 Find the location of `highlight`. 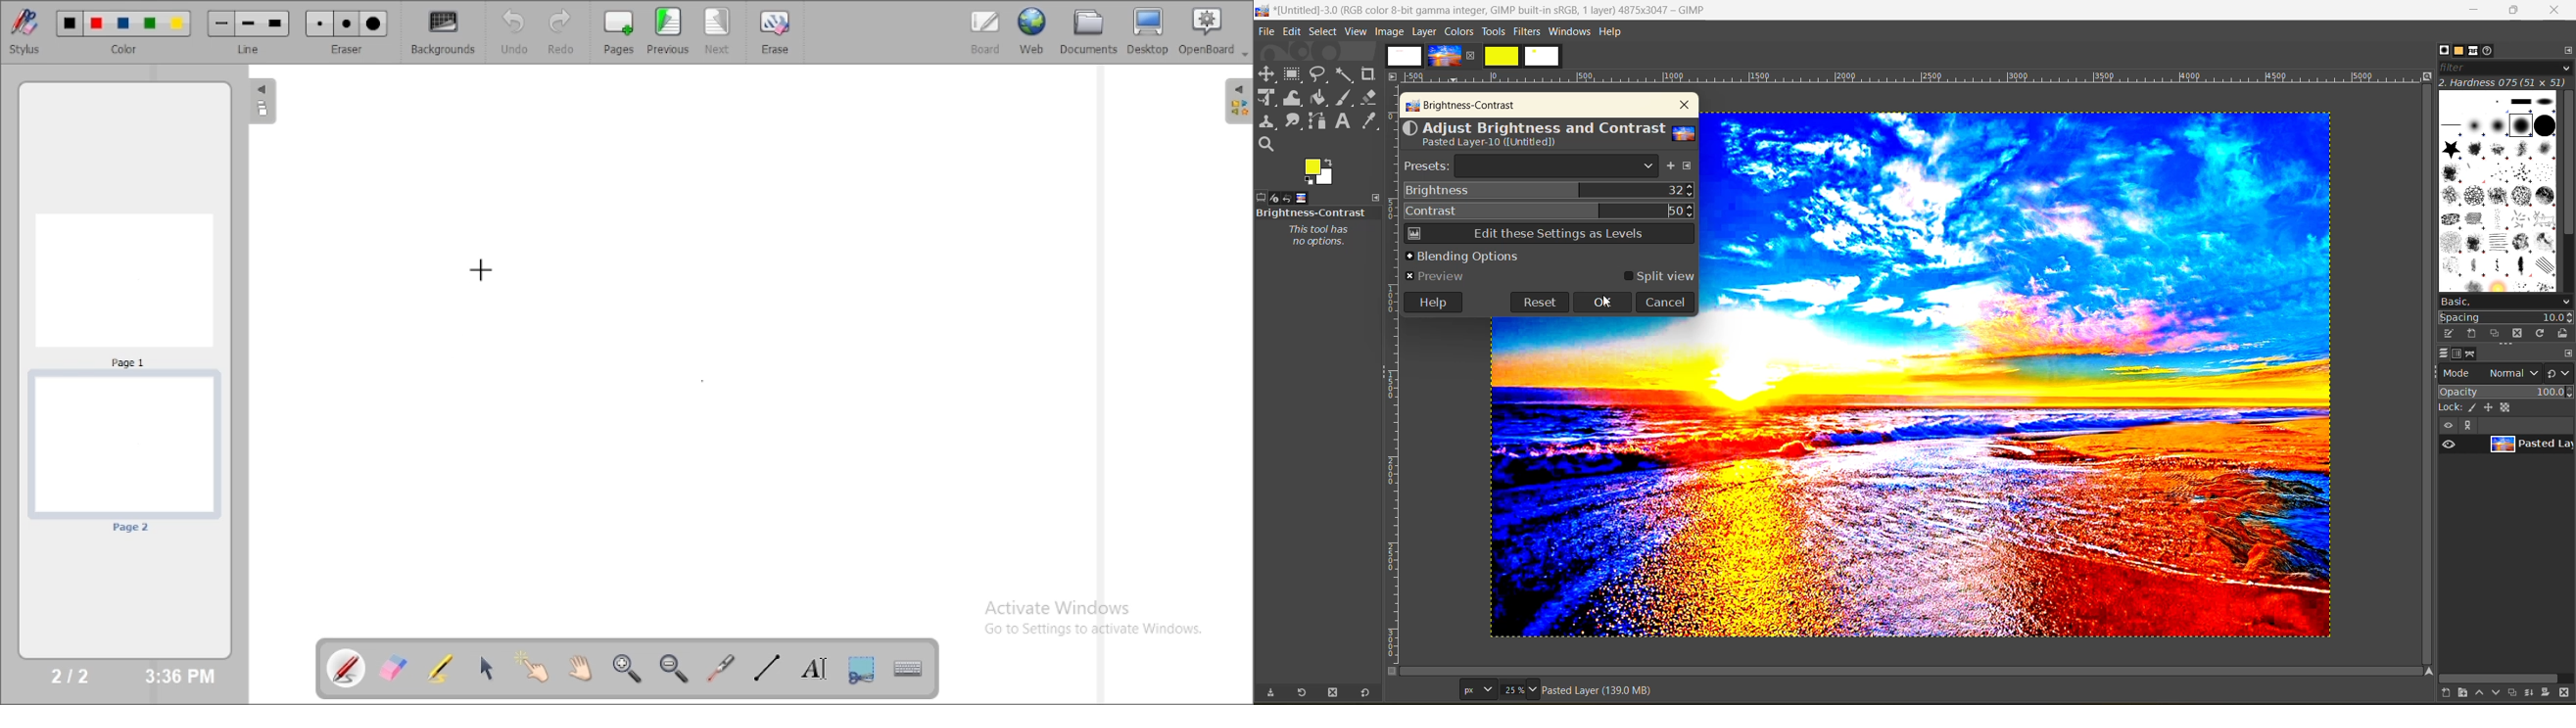

highlight is located at coordinates (440, 667).